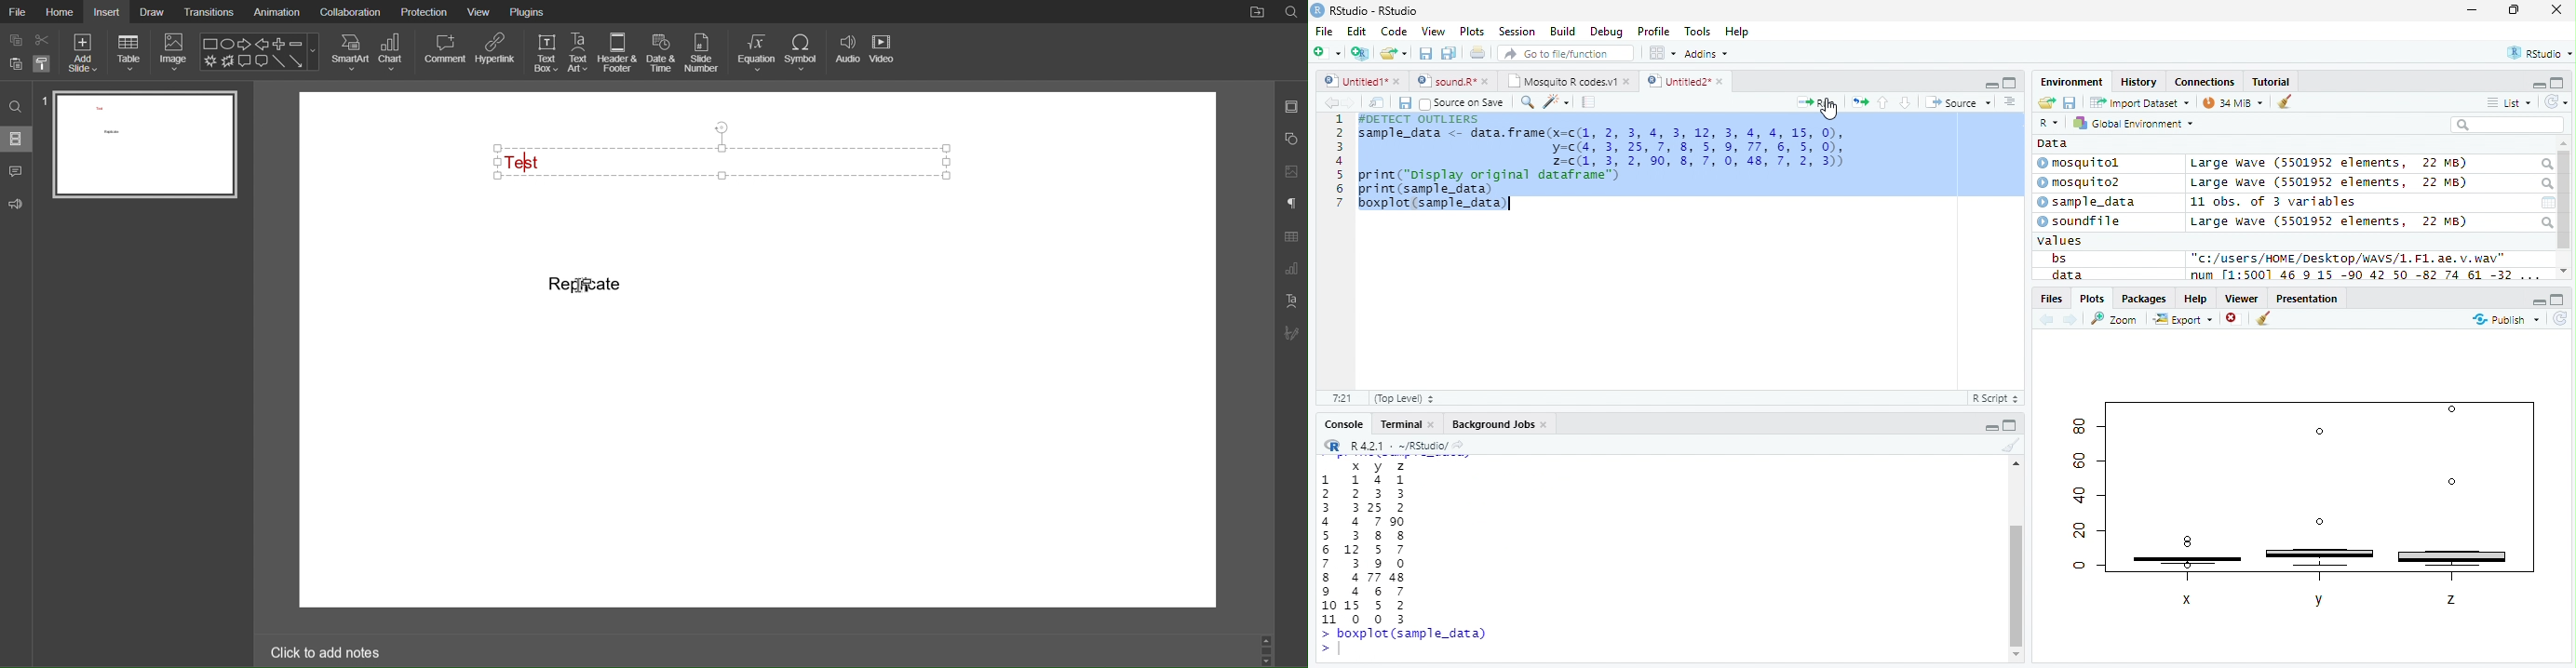 This screenshot has height=672, width=2576. I want to click on Full screen, so click(2009, 83).